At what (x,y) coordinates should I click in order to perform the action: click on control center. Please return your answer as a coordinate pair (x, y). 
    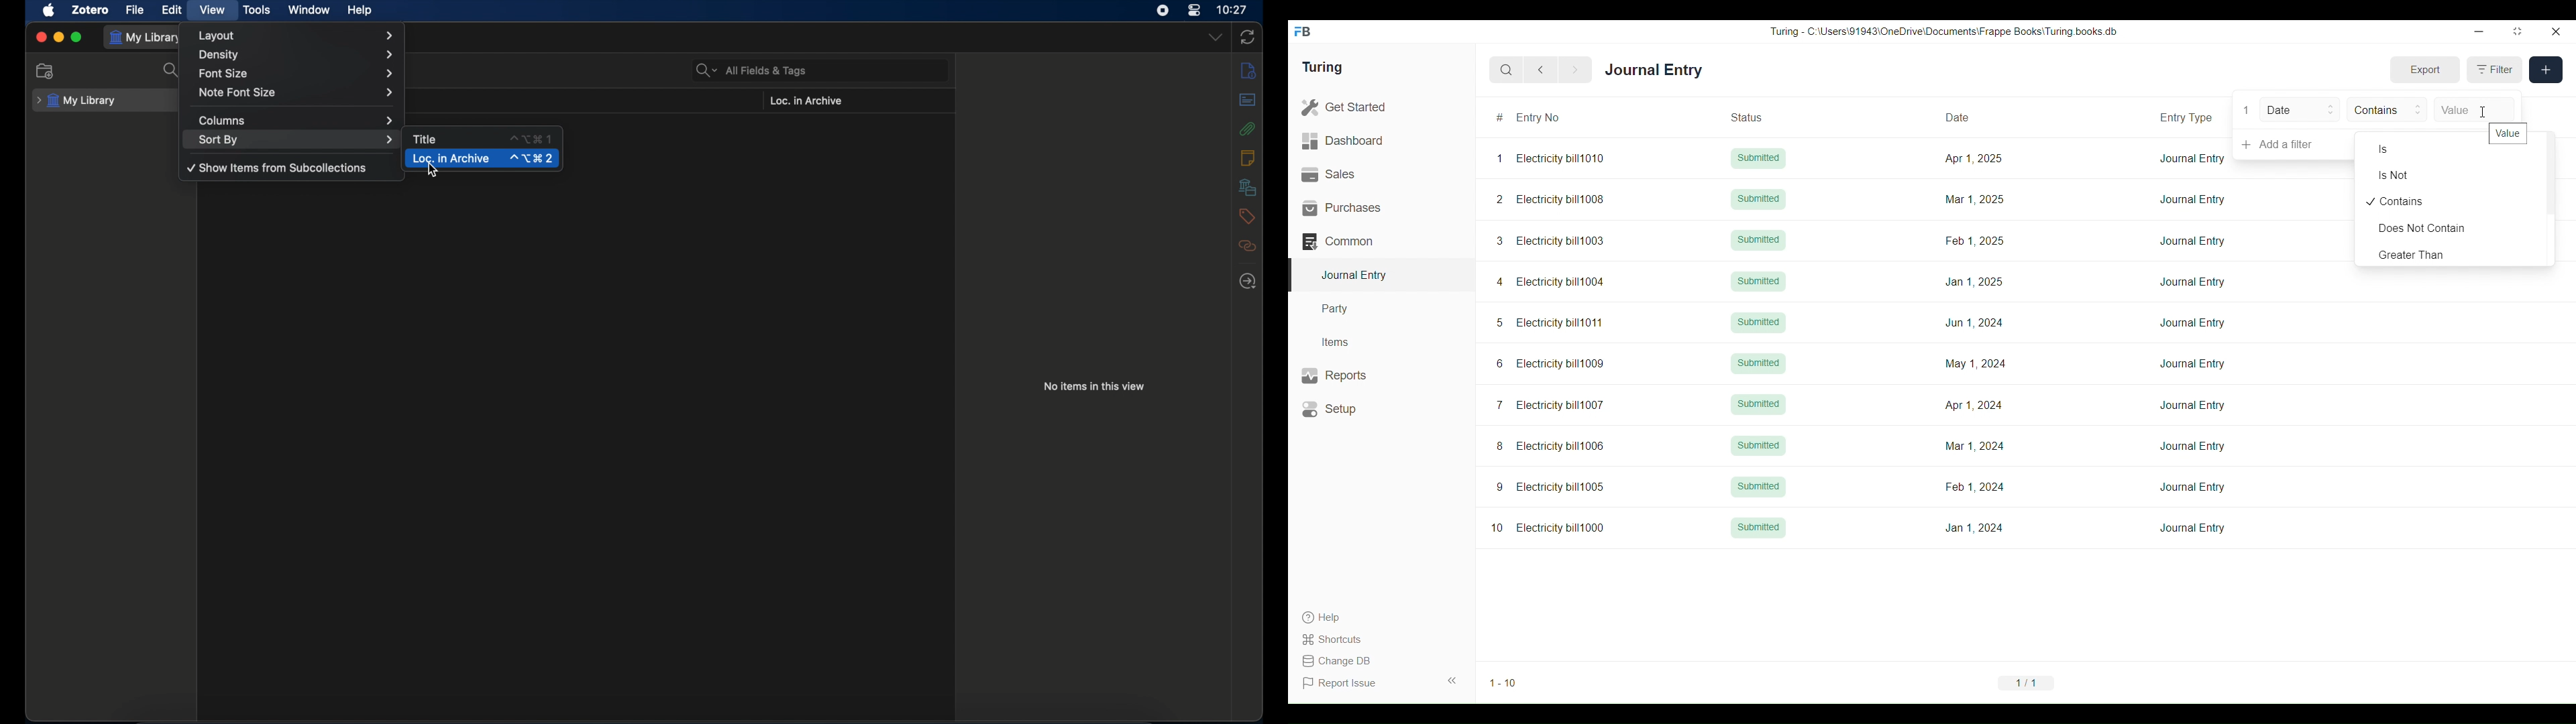
    Looking at the image, I should click on (1194, 11).